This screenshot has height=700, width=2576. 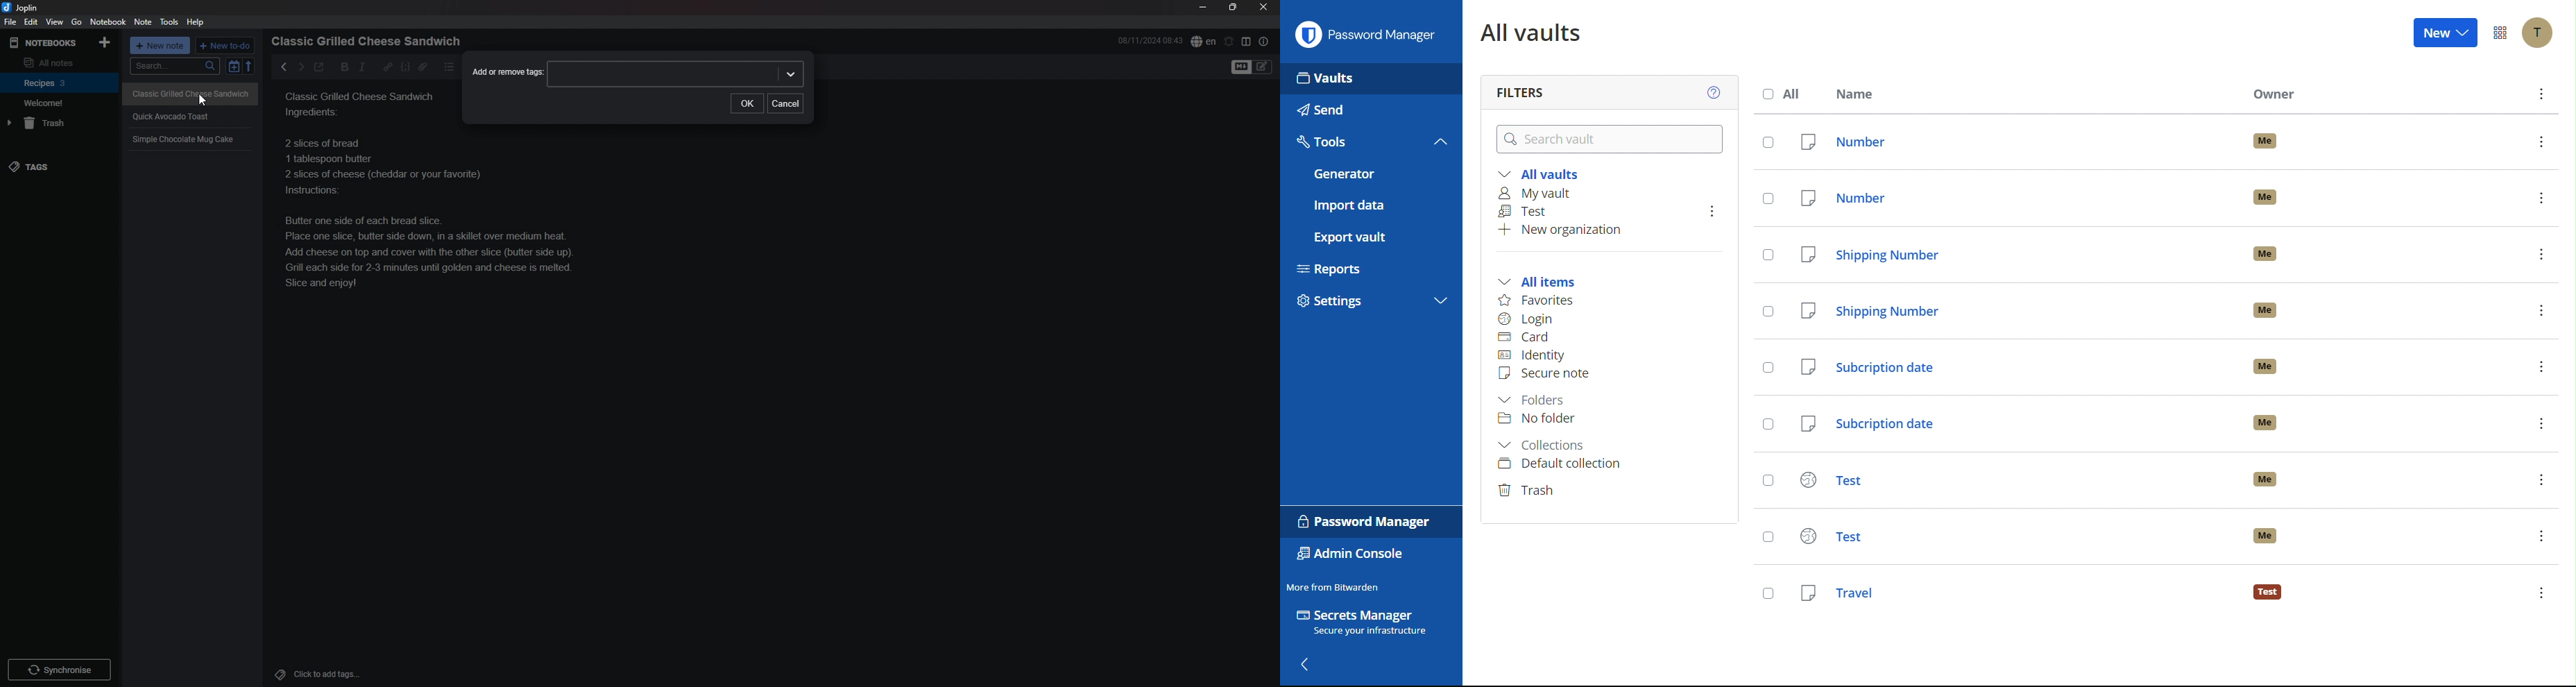 What do you see at coordinates (1536, 400) in the screenshot?
I see `Folders` at bounding box center [1536, 400].